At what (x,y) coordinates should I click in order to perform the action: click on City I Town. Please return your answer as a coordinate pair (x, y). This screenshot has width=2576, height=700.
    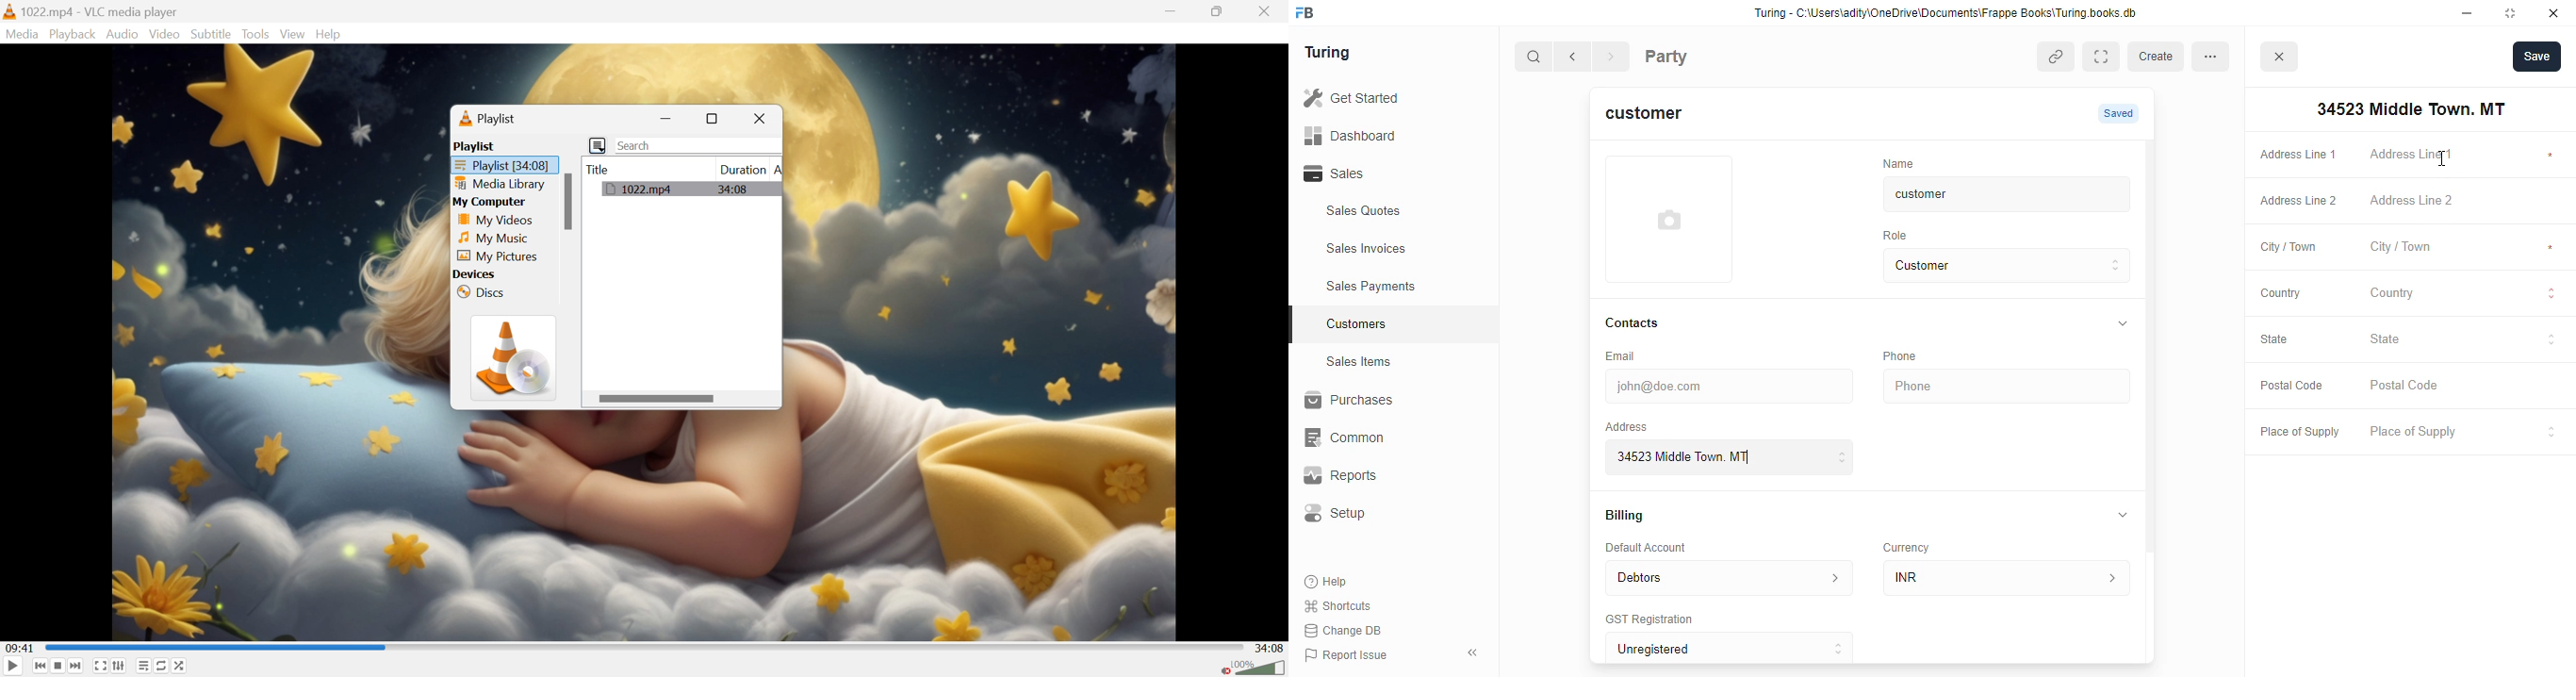
    Looking at the image, I should click on (2463, 248).